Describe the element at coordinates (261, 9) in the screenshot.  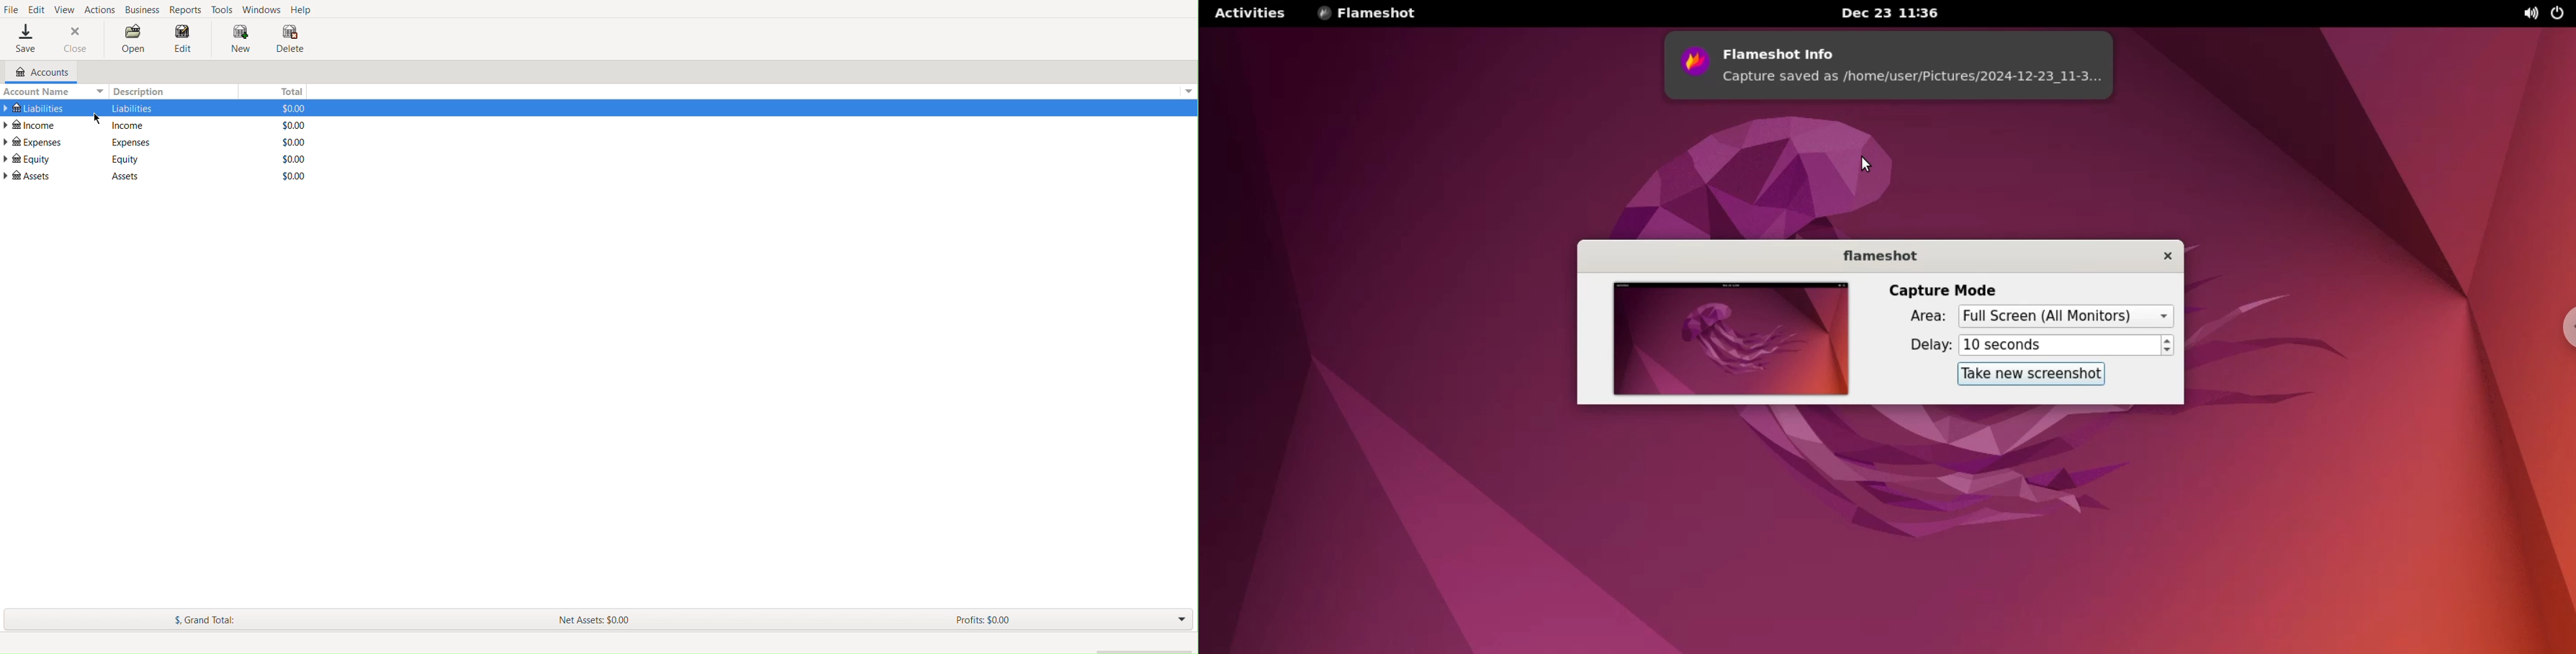
I see `Windows` at that location.